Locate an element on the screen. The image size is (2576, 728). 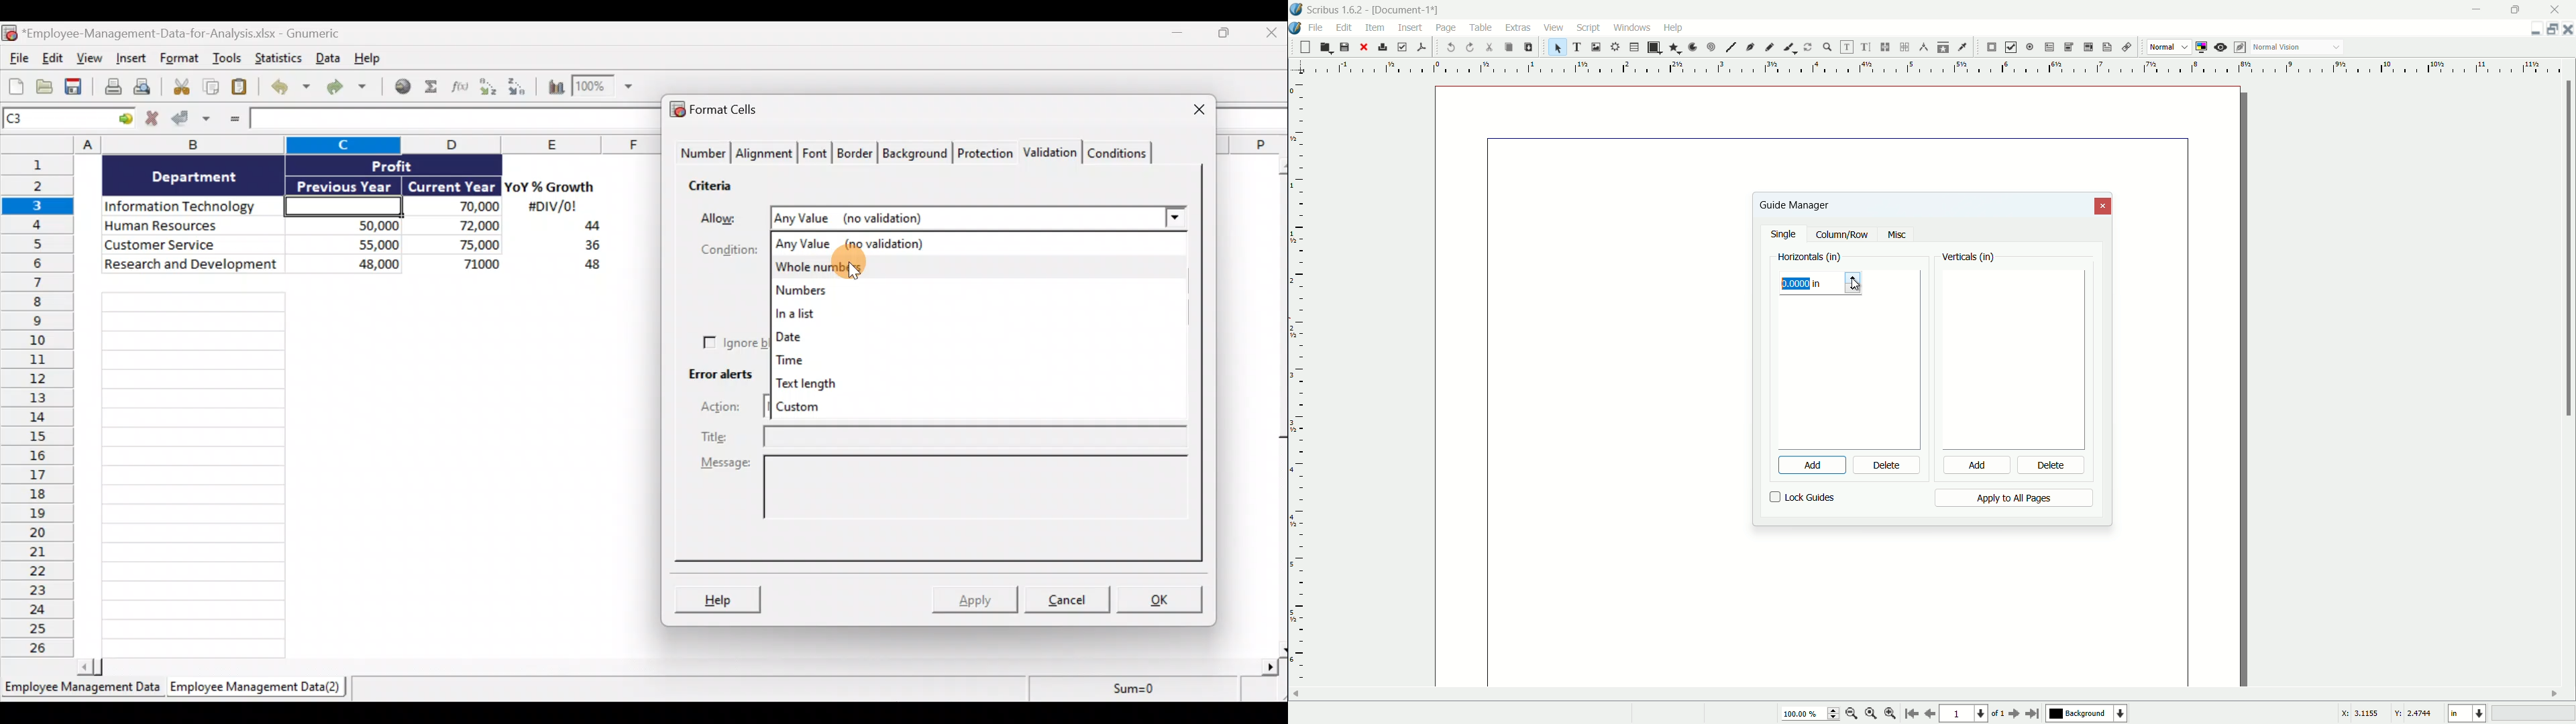
previous page is located at coordinates (1929, 714).